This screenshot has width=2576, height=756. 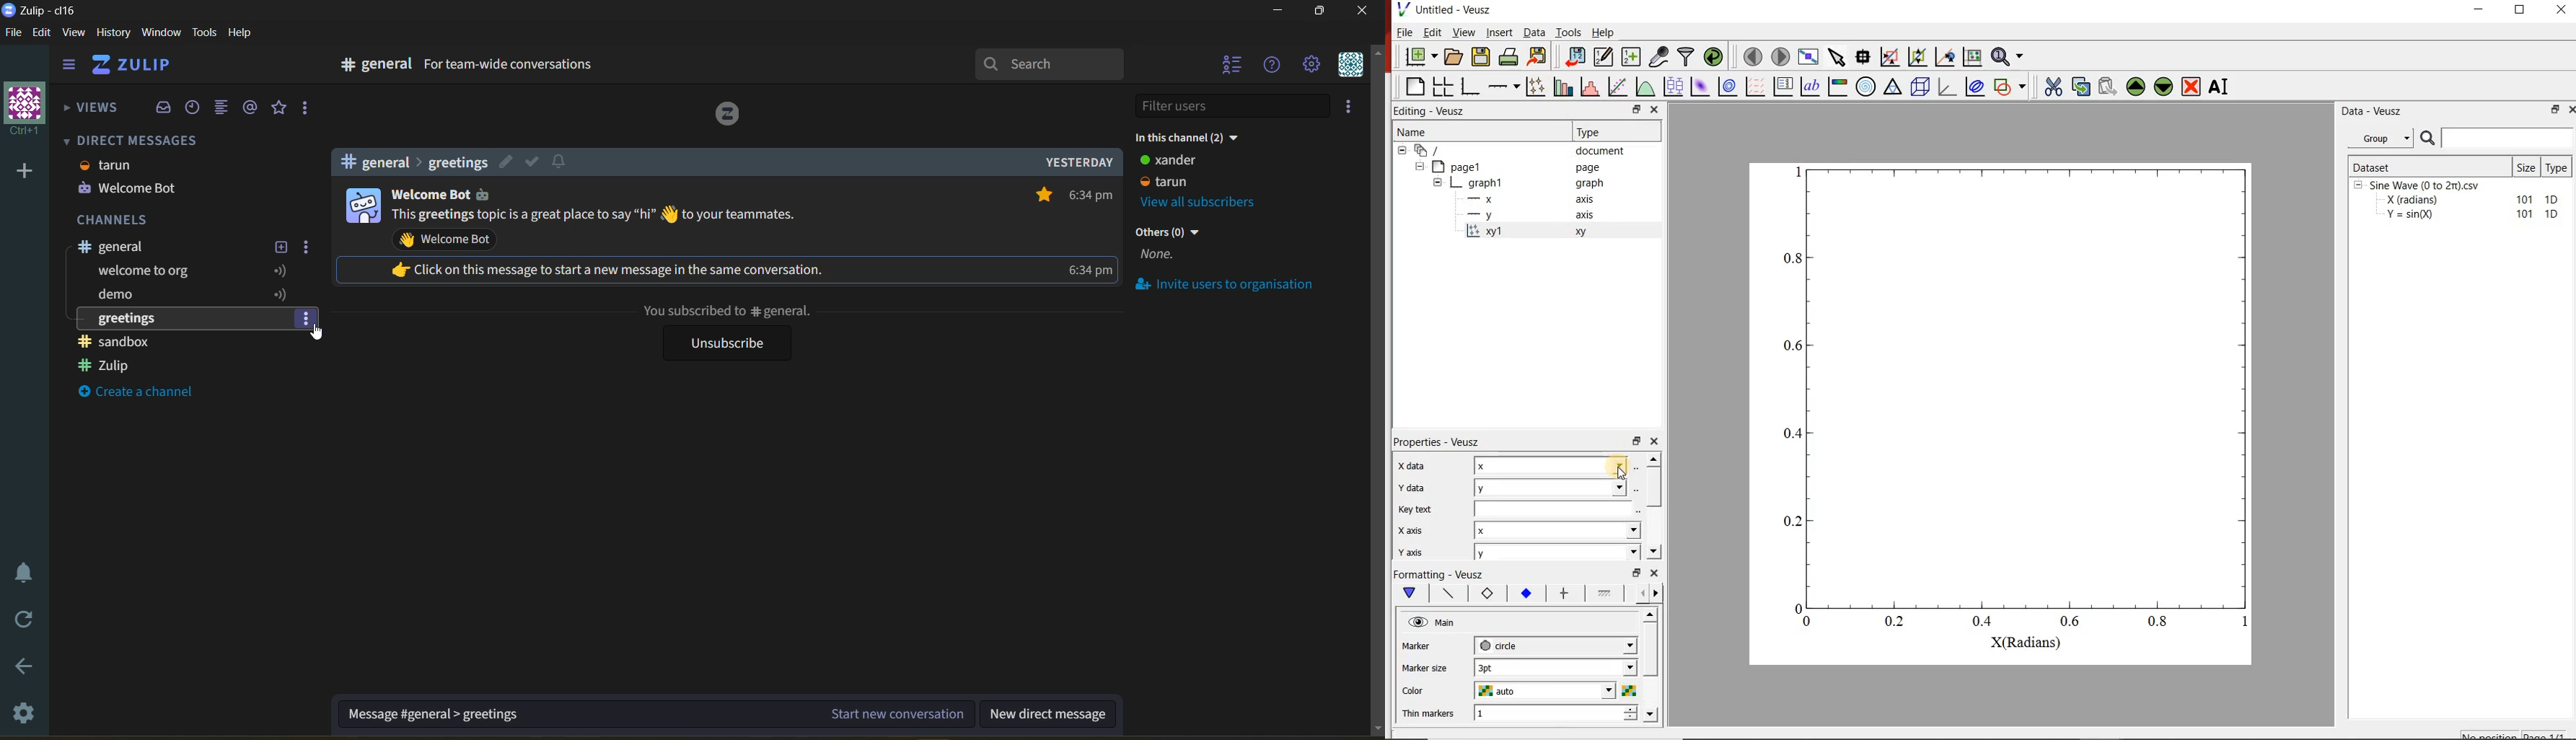 I want to click on click on this message to start a new message, so click(x=620, y=269).